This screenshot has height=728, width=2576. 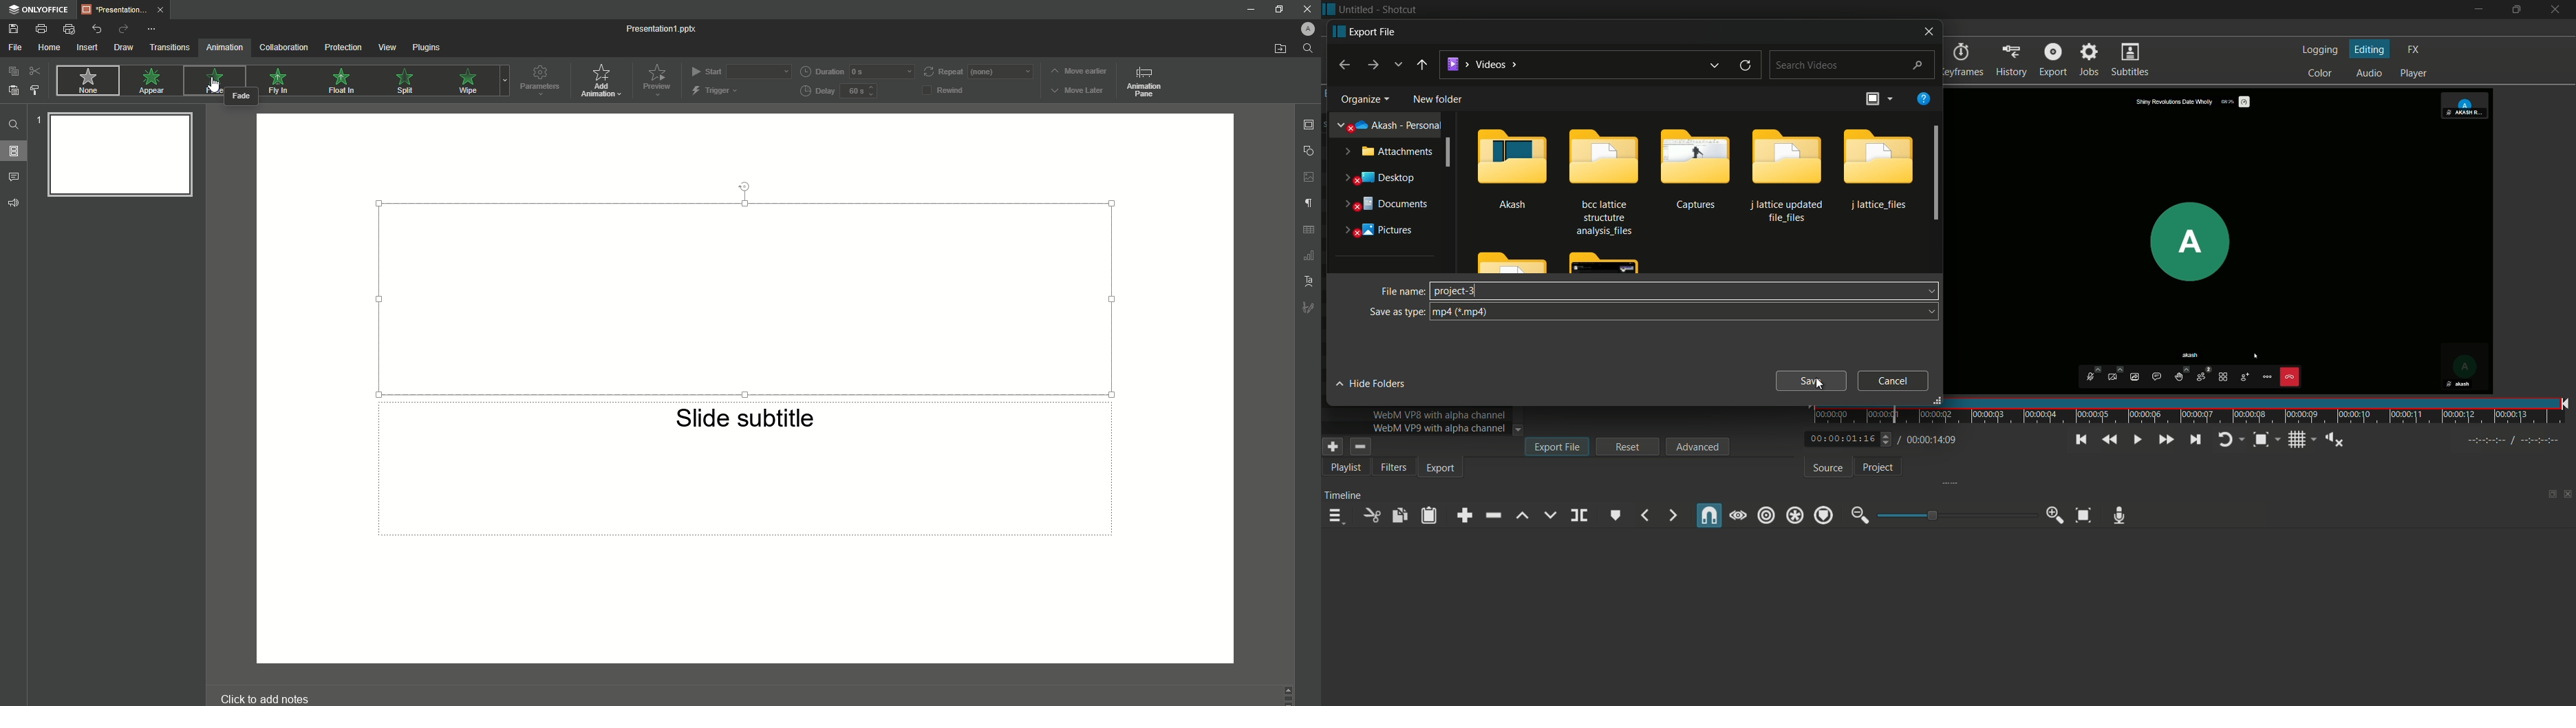 I want to click on Slide Preview, so click(x=116, y=159).